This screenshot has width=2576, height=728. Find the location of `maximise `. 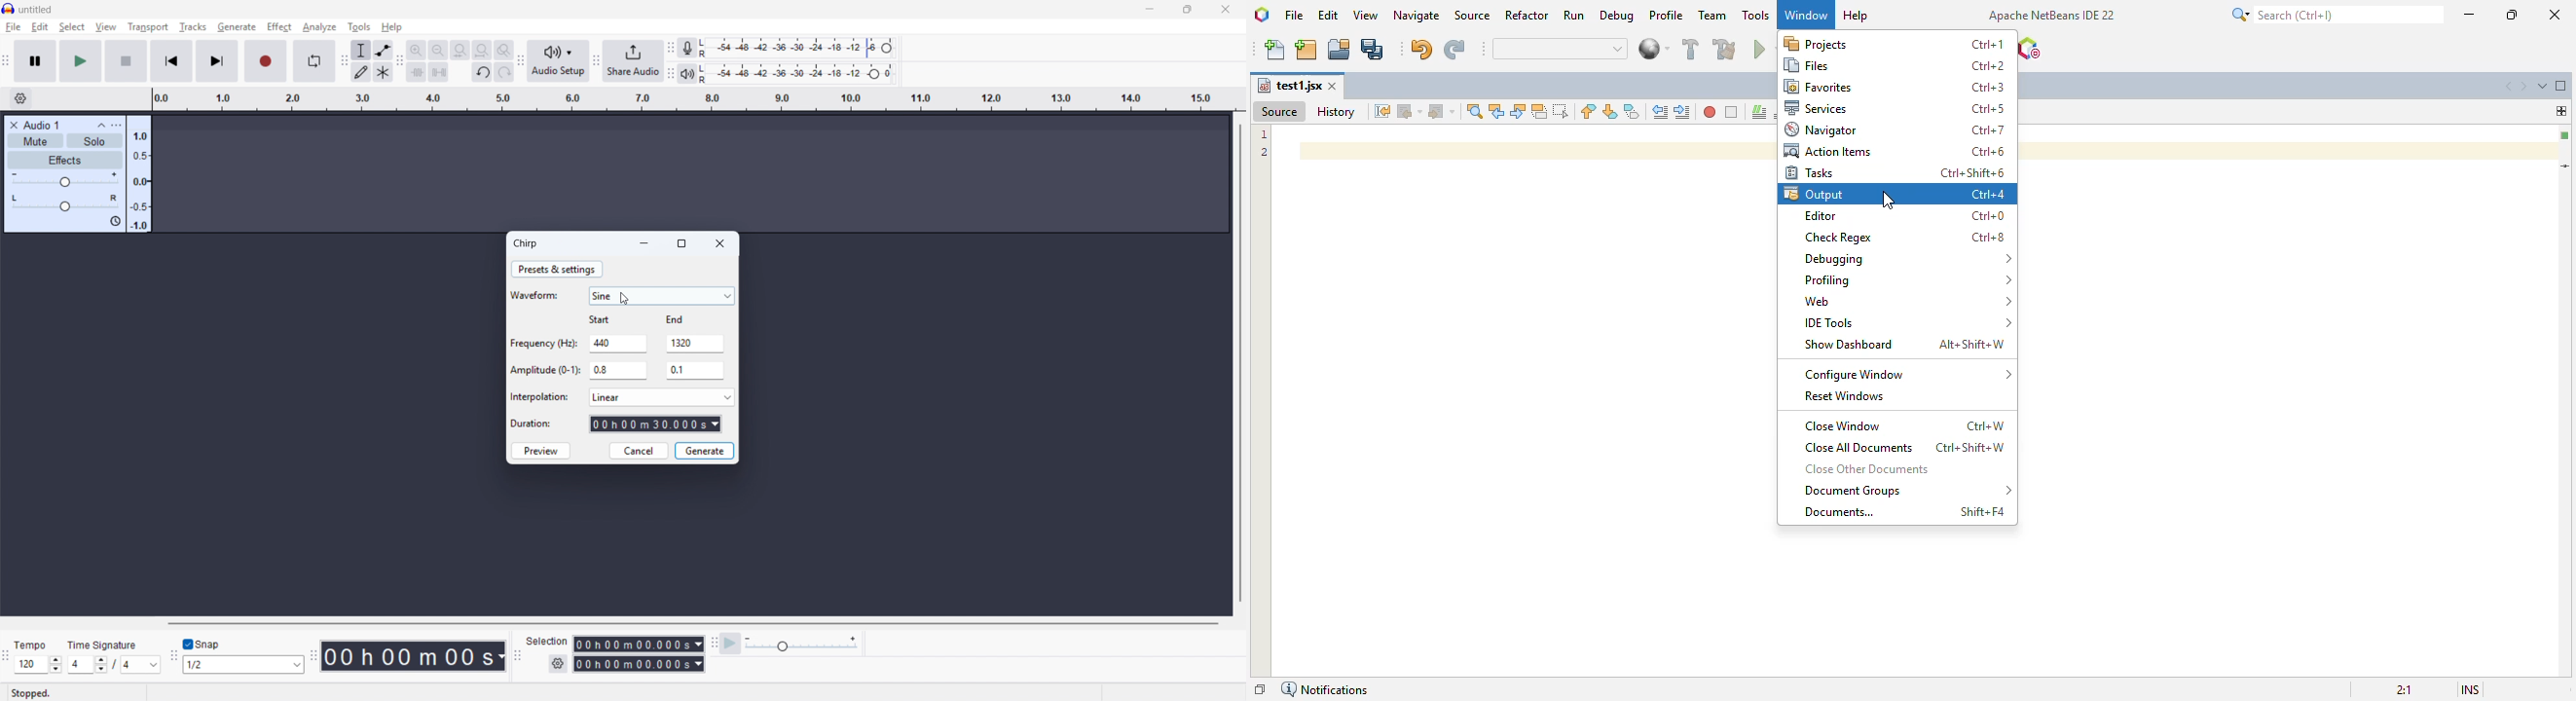

maximise  is located at coordinates (1189, 10).